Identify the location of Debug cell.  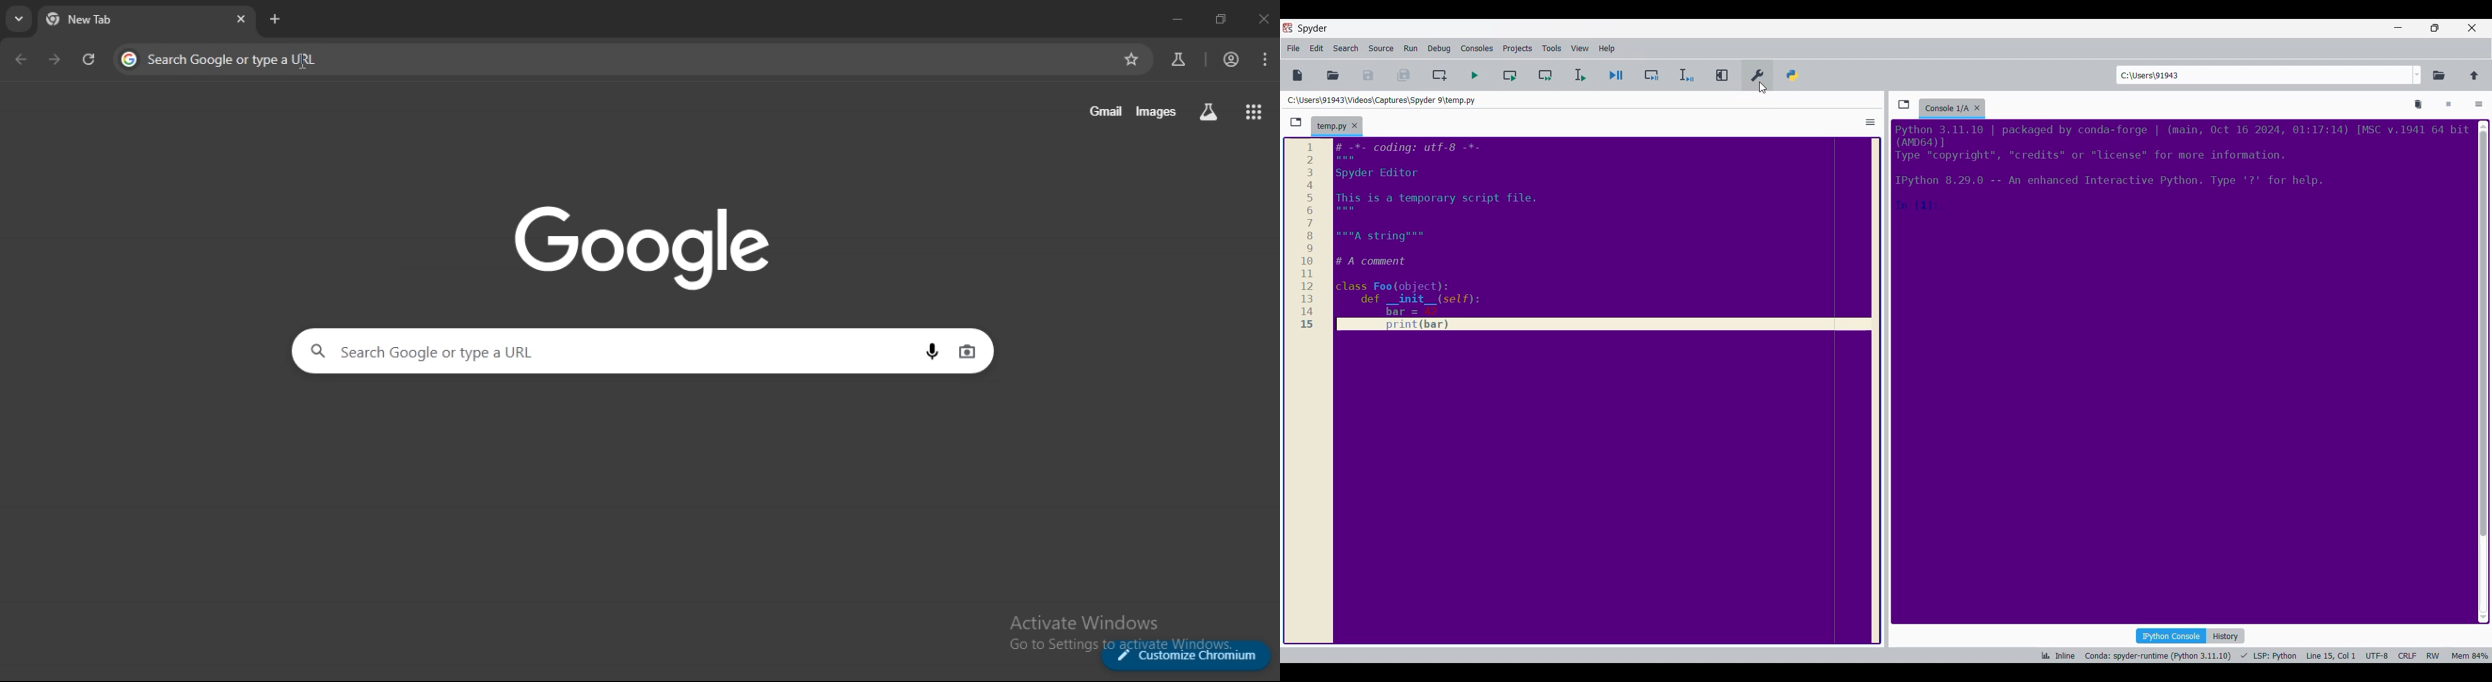
(1652, 75).